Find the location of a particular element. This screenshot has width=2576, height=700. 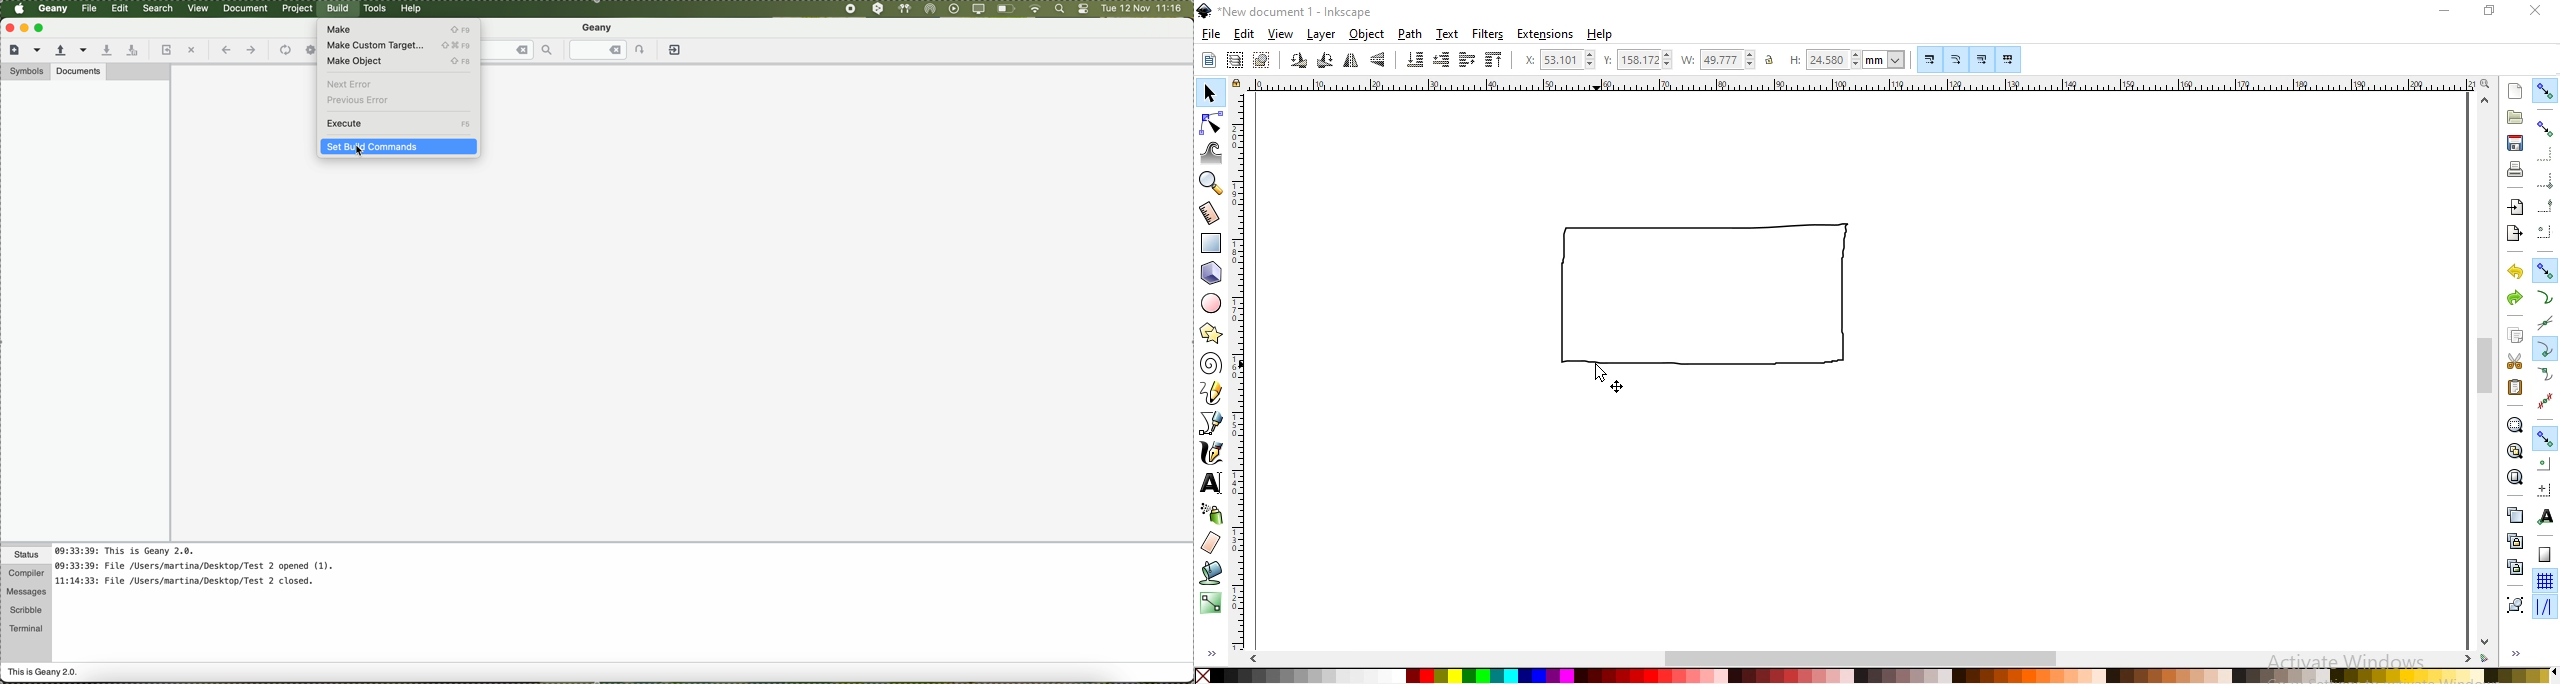

ruler is located at coordinates (1860, 86).